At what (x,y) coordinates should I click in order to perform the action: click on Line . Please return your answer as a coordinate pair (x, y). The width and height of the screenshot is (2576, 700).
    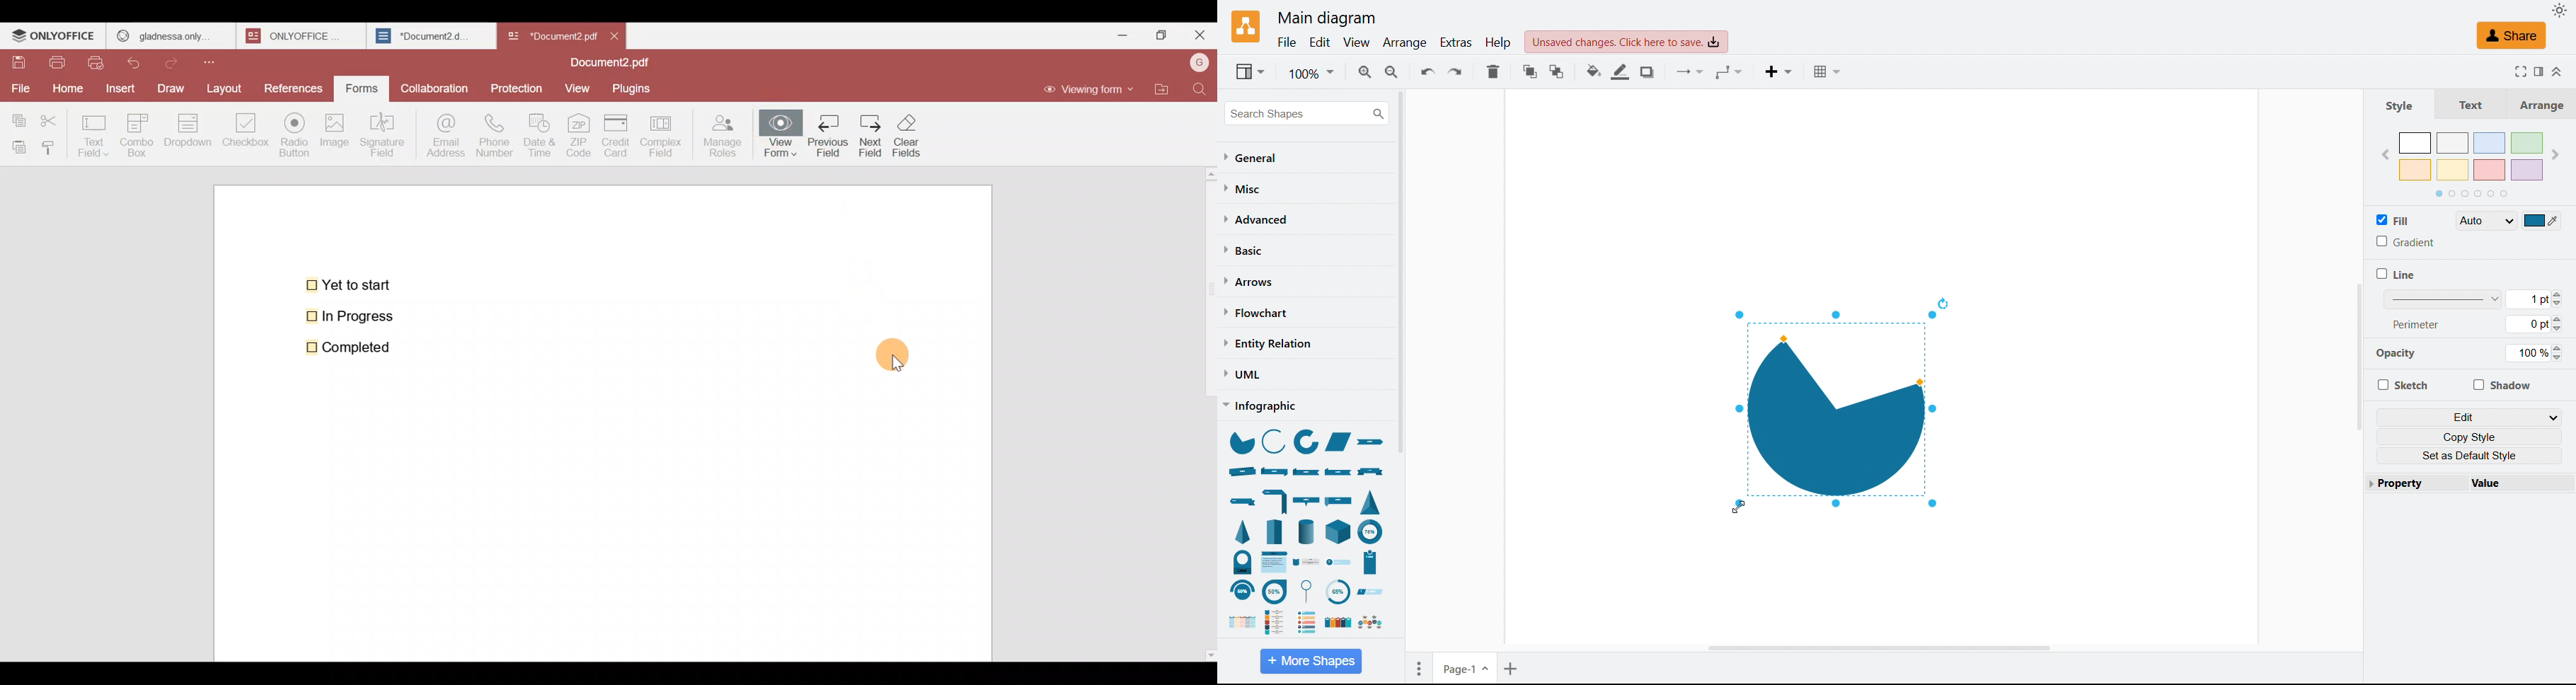
    Looking at the image, I should click on (2396, 274).